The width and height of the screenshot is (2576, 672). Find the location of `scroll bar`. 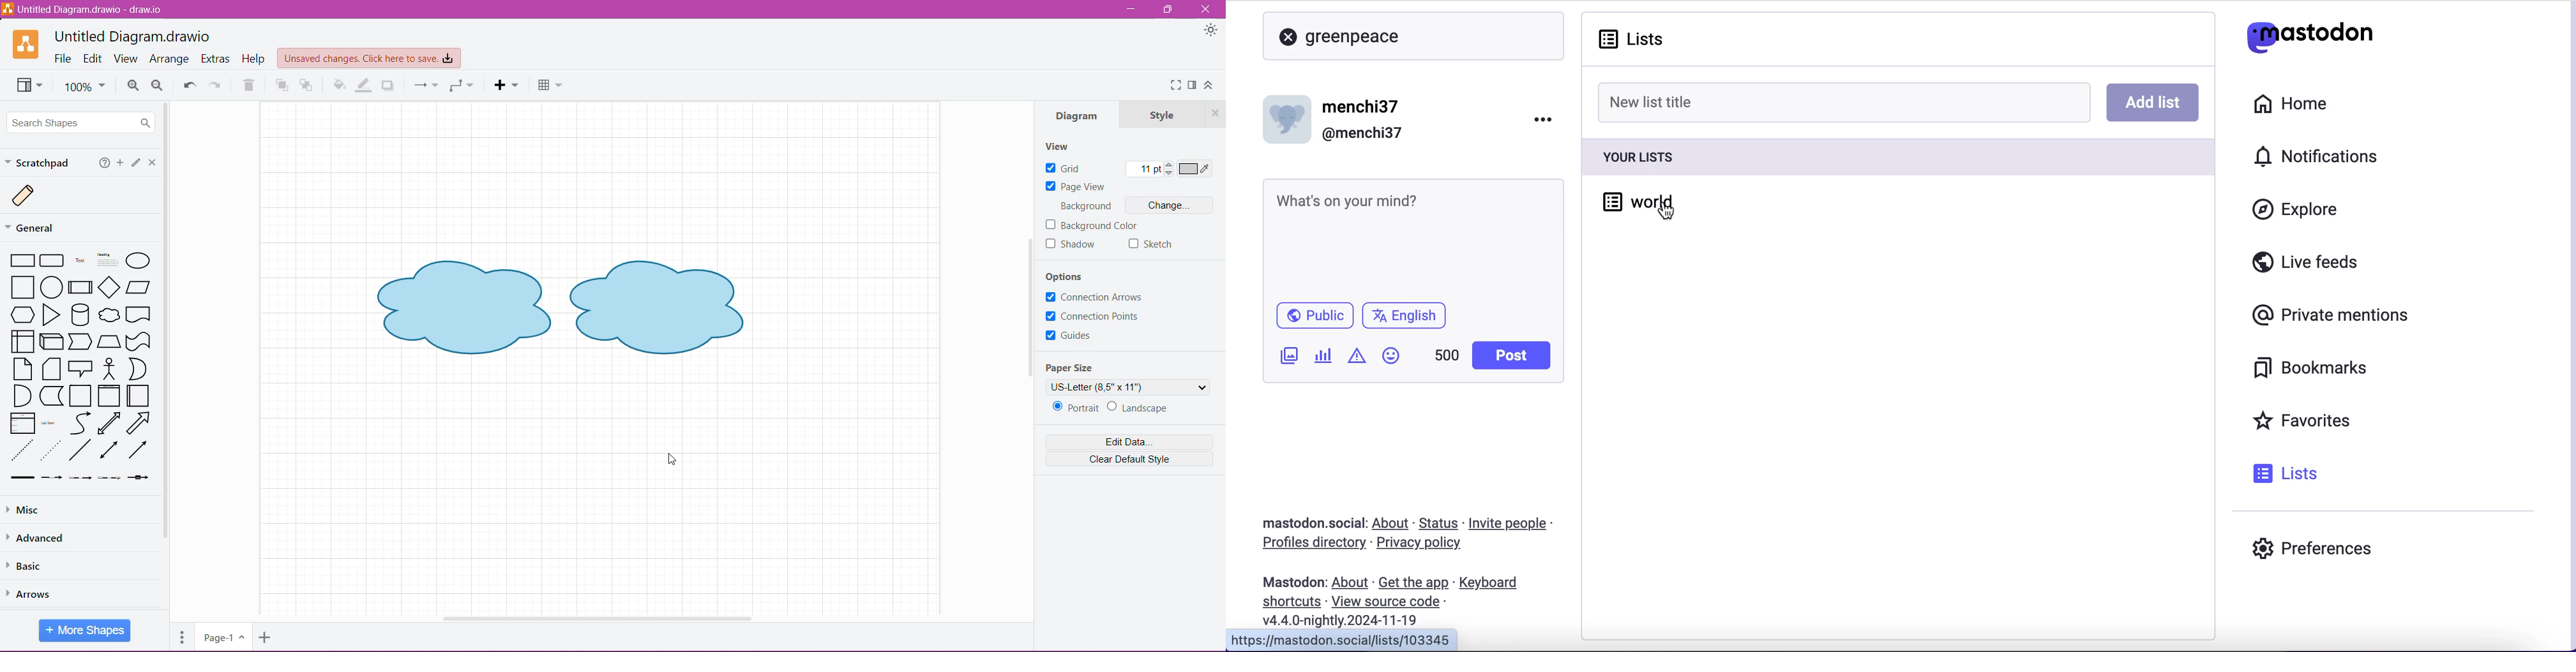

scroll bar is located at coordinates (2568, 325).